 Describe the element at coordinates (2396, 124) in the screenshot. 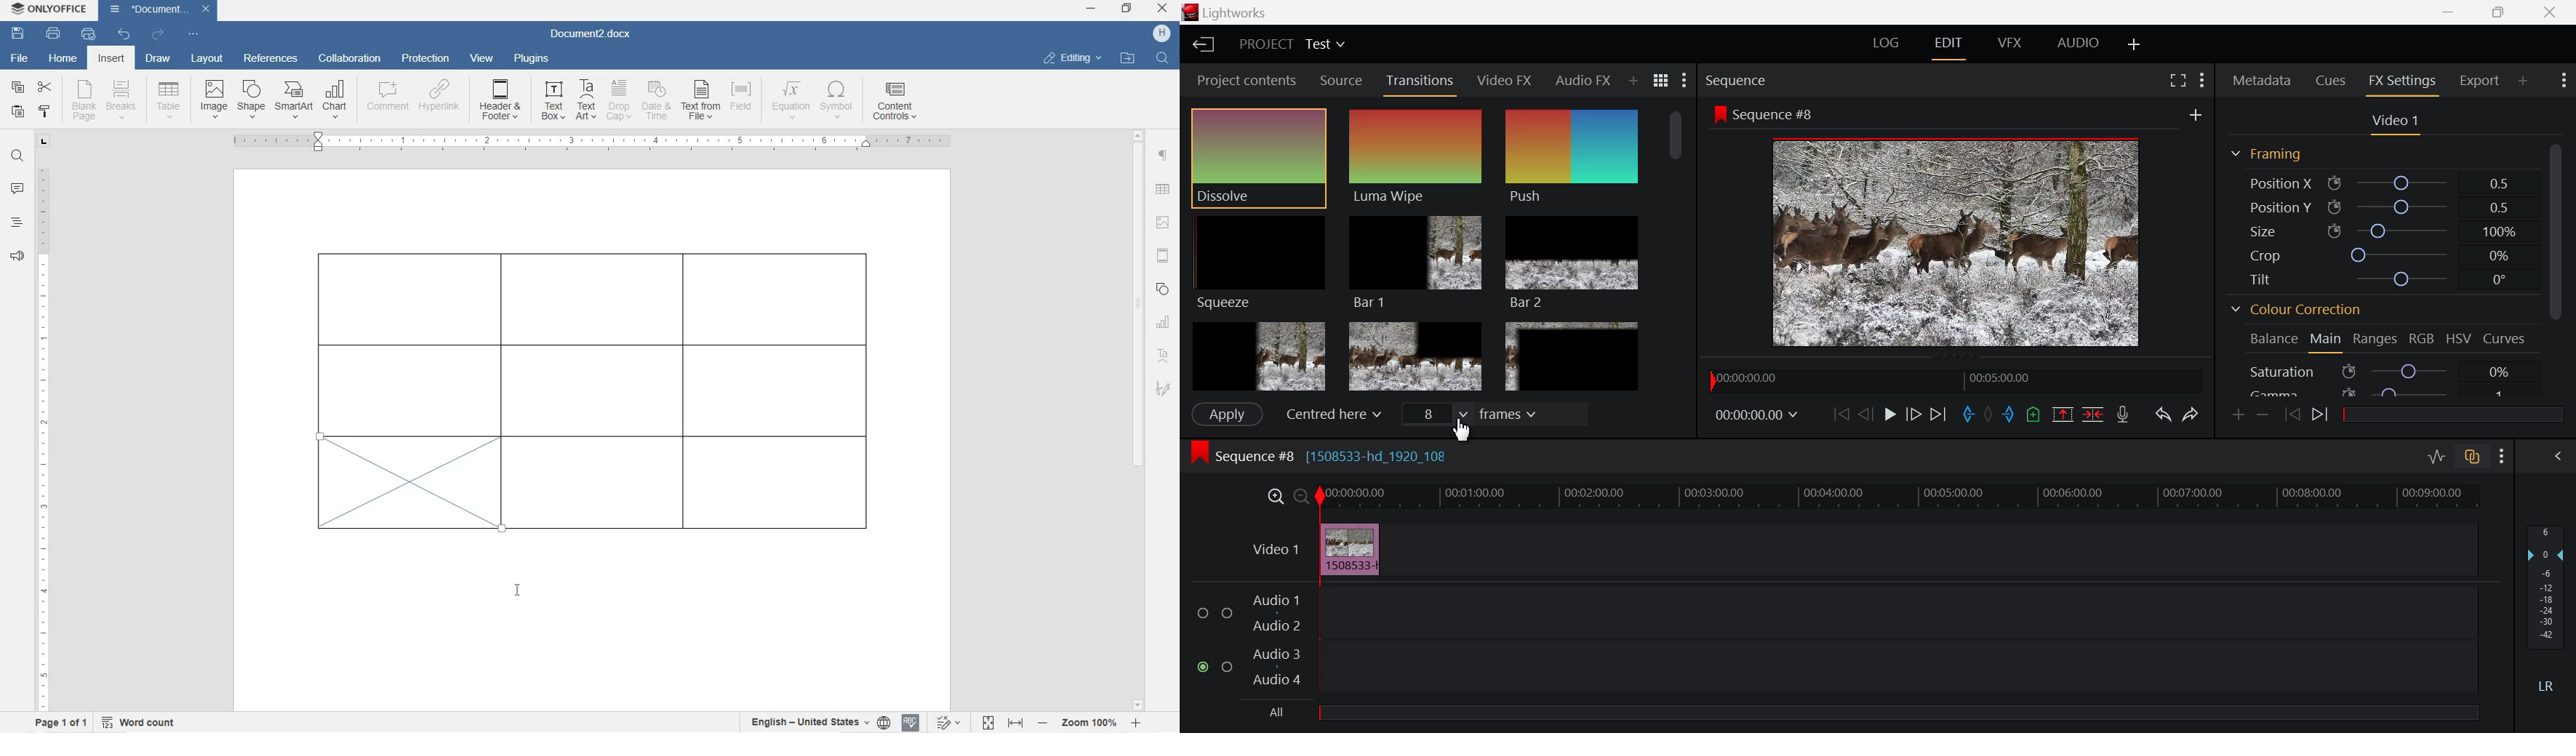

I see `Video Settings` at that location.